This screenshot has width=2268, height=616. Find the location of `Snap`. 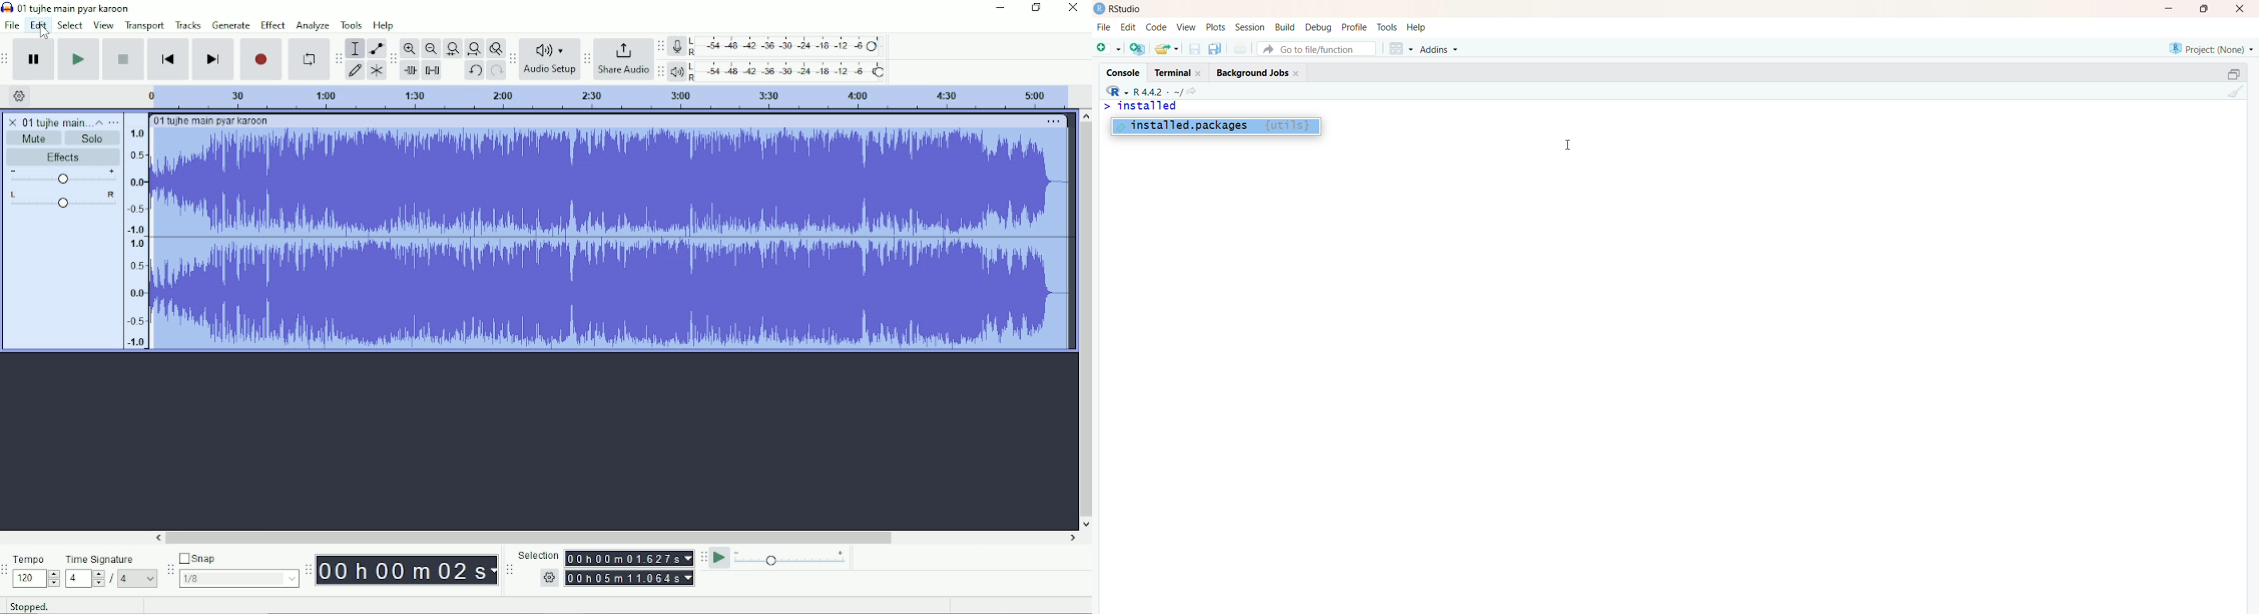

Snap is located at coordinates (238, 557).